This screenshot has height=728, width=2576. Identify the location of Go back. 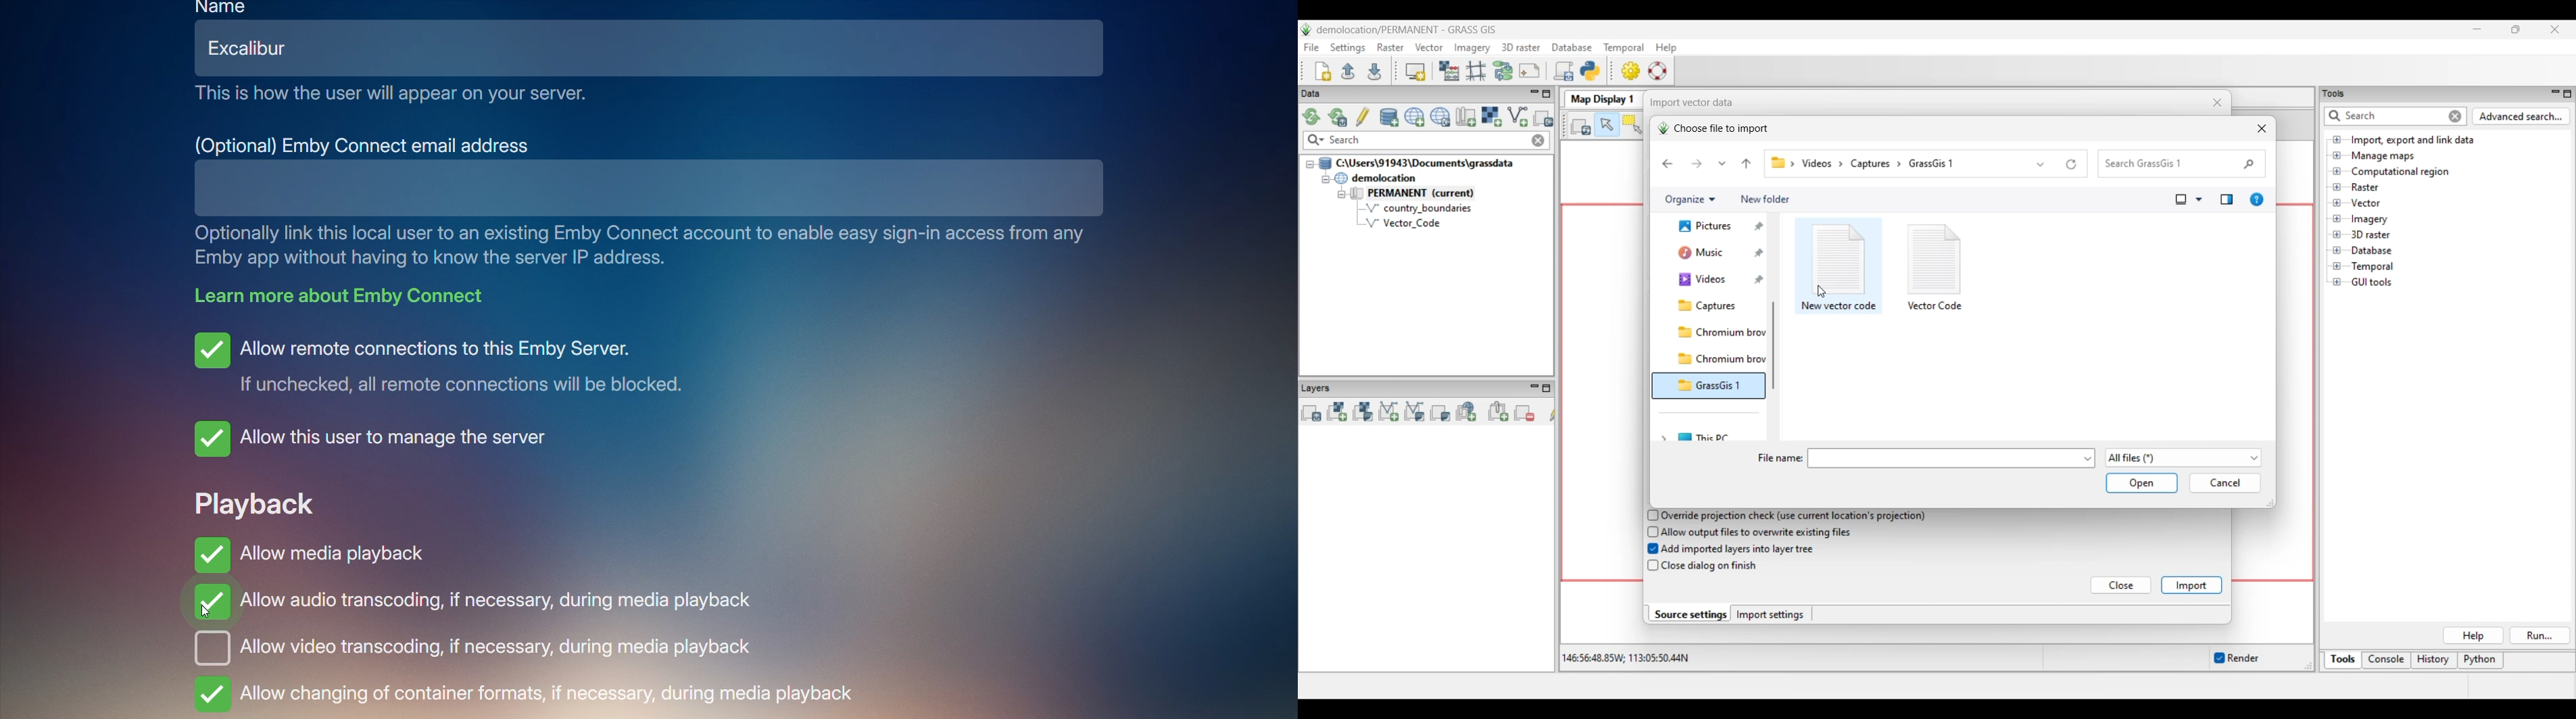
(1667, 164).